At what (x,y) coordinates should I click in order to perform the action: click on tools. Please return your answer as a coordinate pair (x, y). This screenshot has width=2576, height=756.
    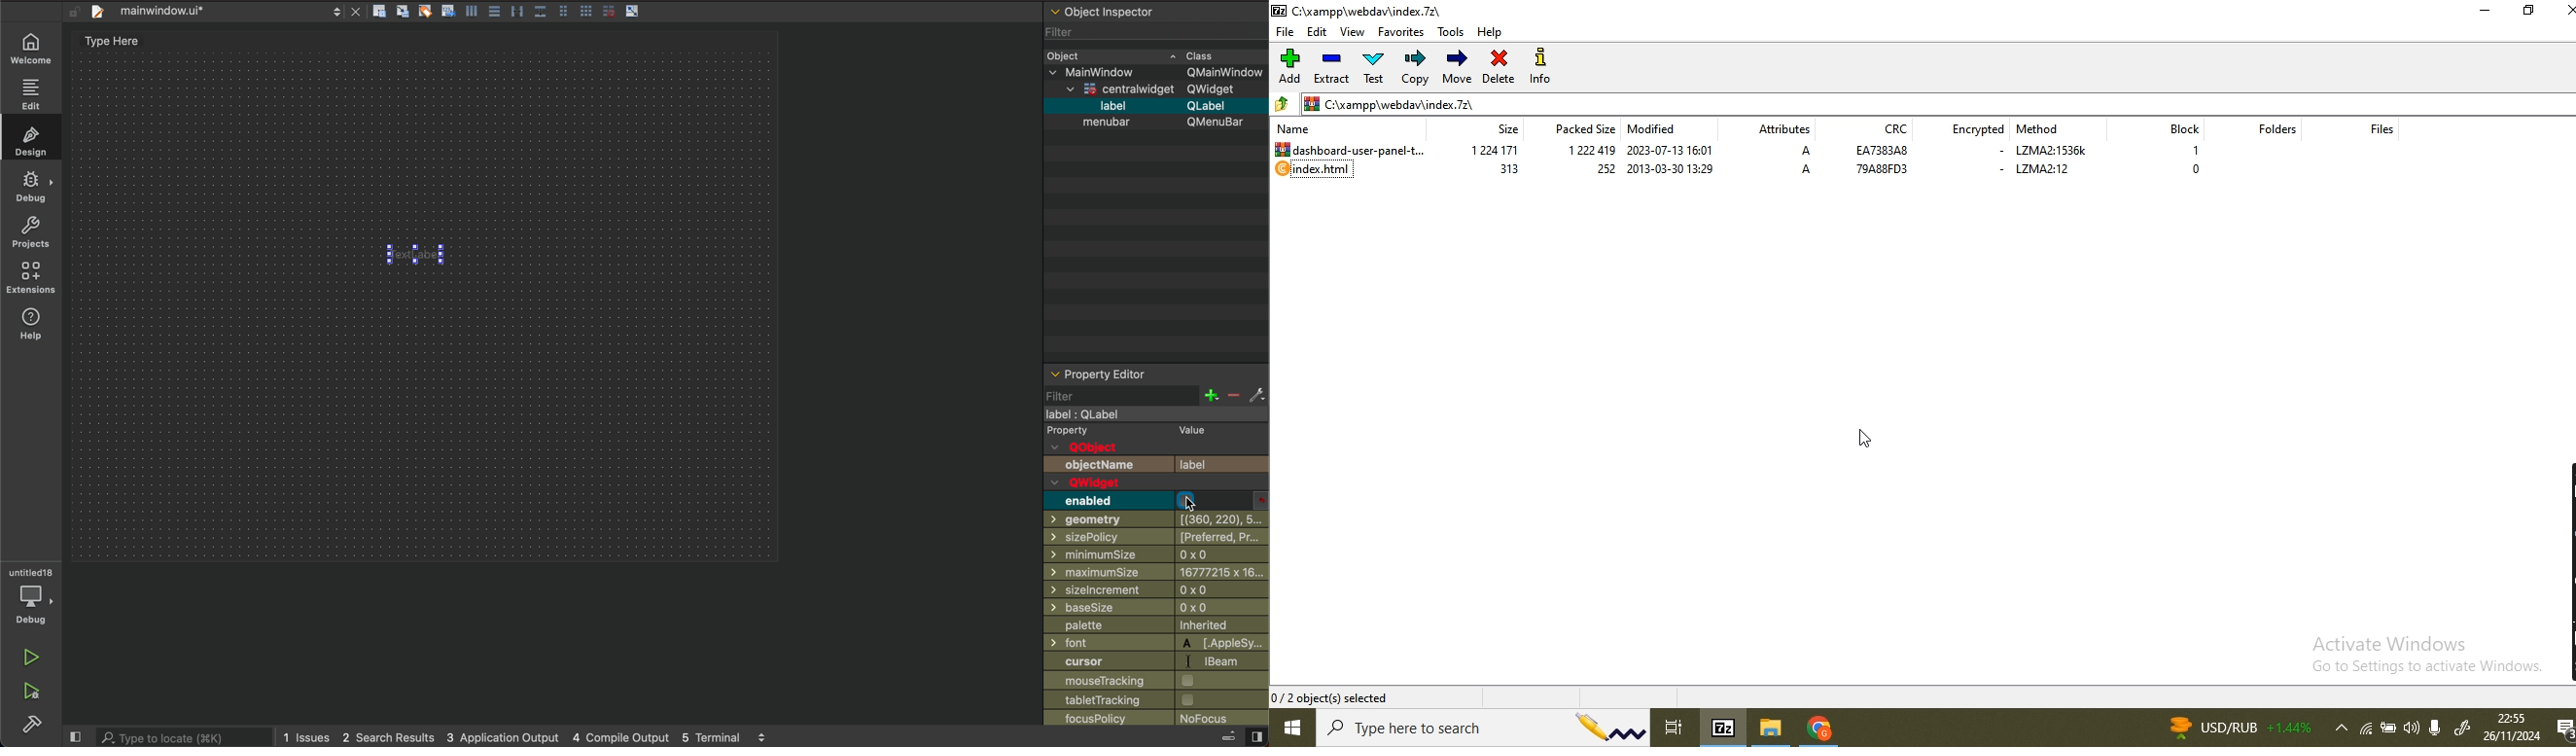
    Looking at the image, I should click on (1454, 33).